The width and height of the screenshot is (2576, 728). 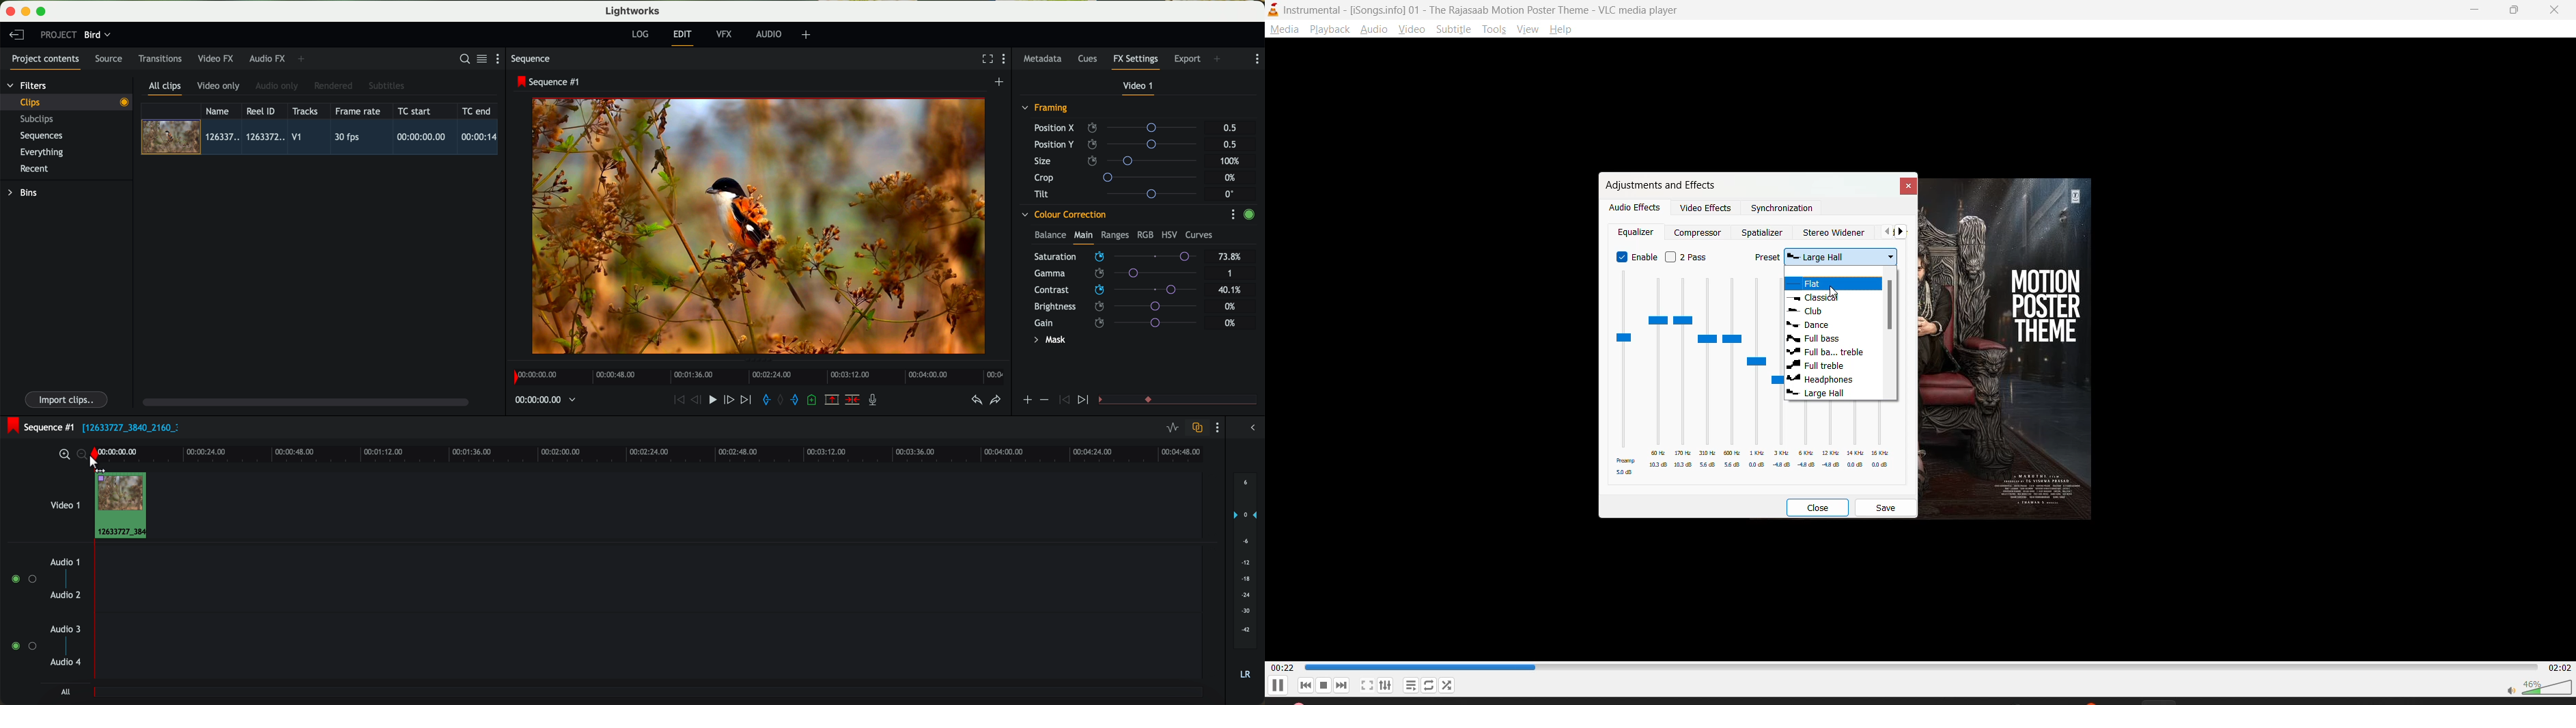 What do you see at coordinates (1230, 128) in the screenshot?
I see `0.5` at bounding box center [1230, 128].